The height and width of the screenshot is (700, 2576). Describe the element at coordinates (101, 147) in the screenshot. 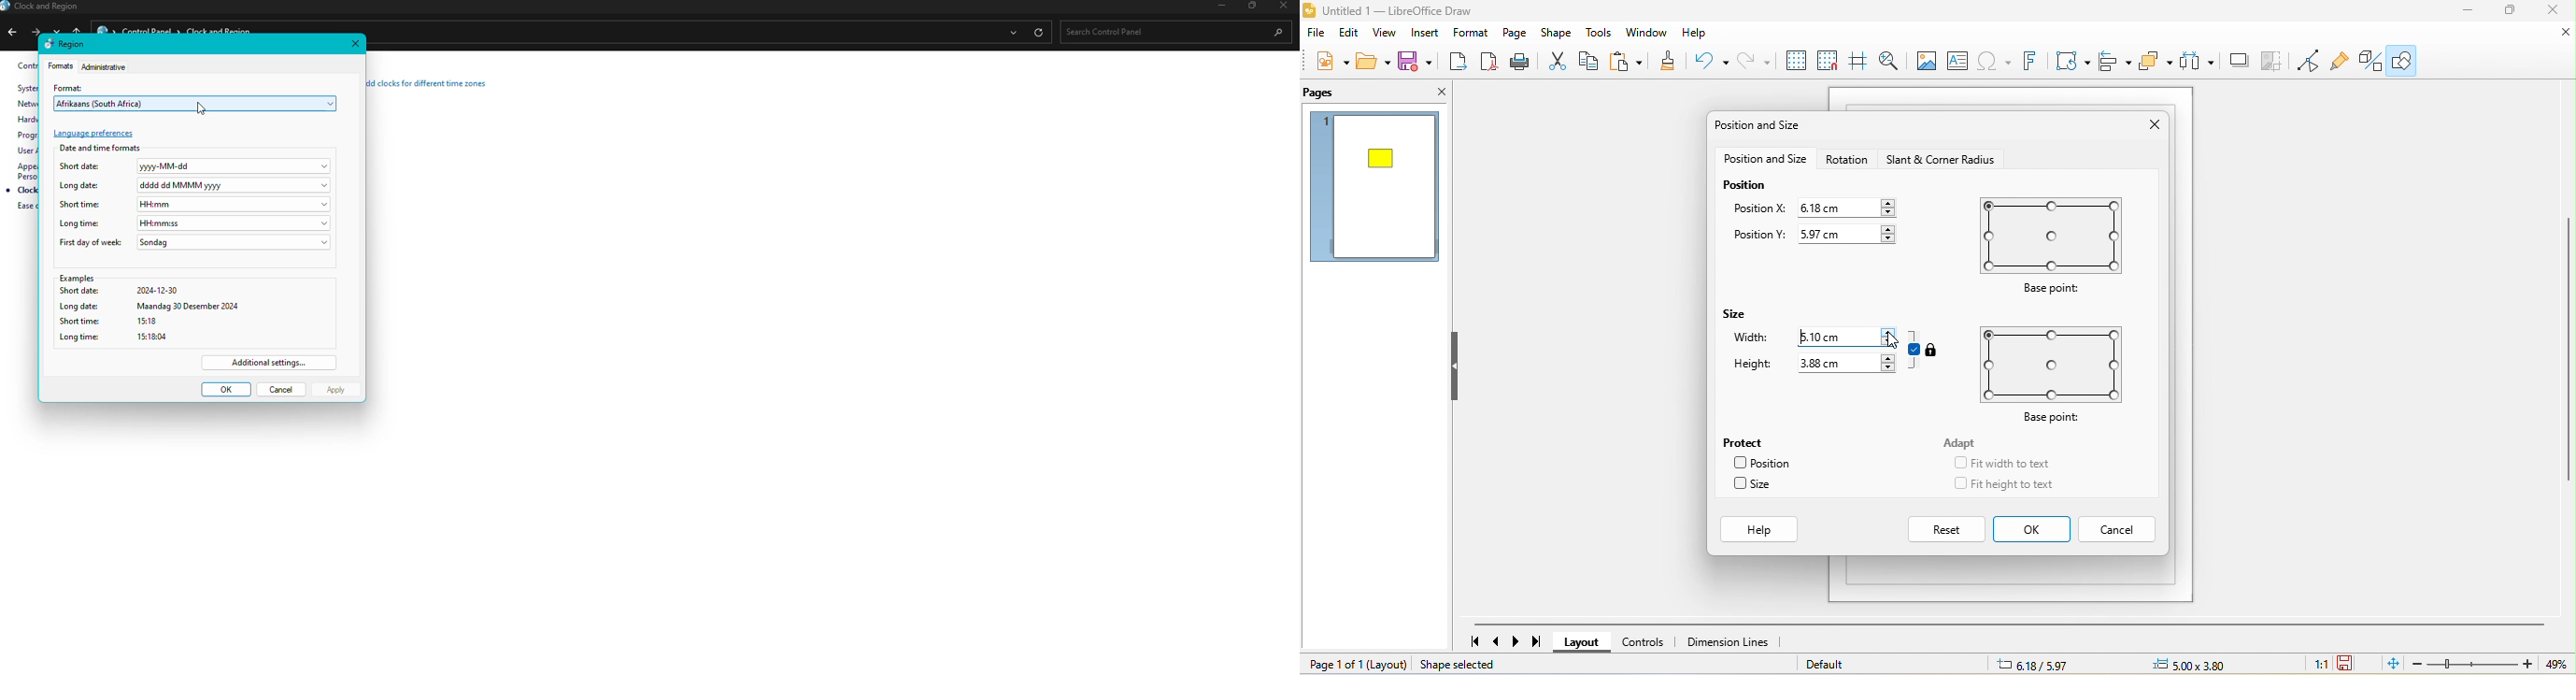

I see `Date and time formats` at that location.